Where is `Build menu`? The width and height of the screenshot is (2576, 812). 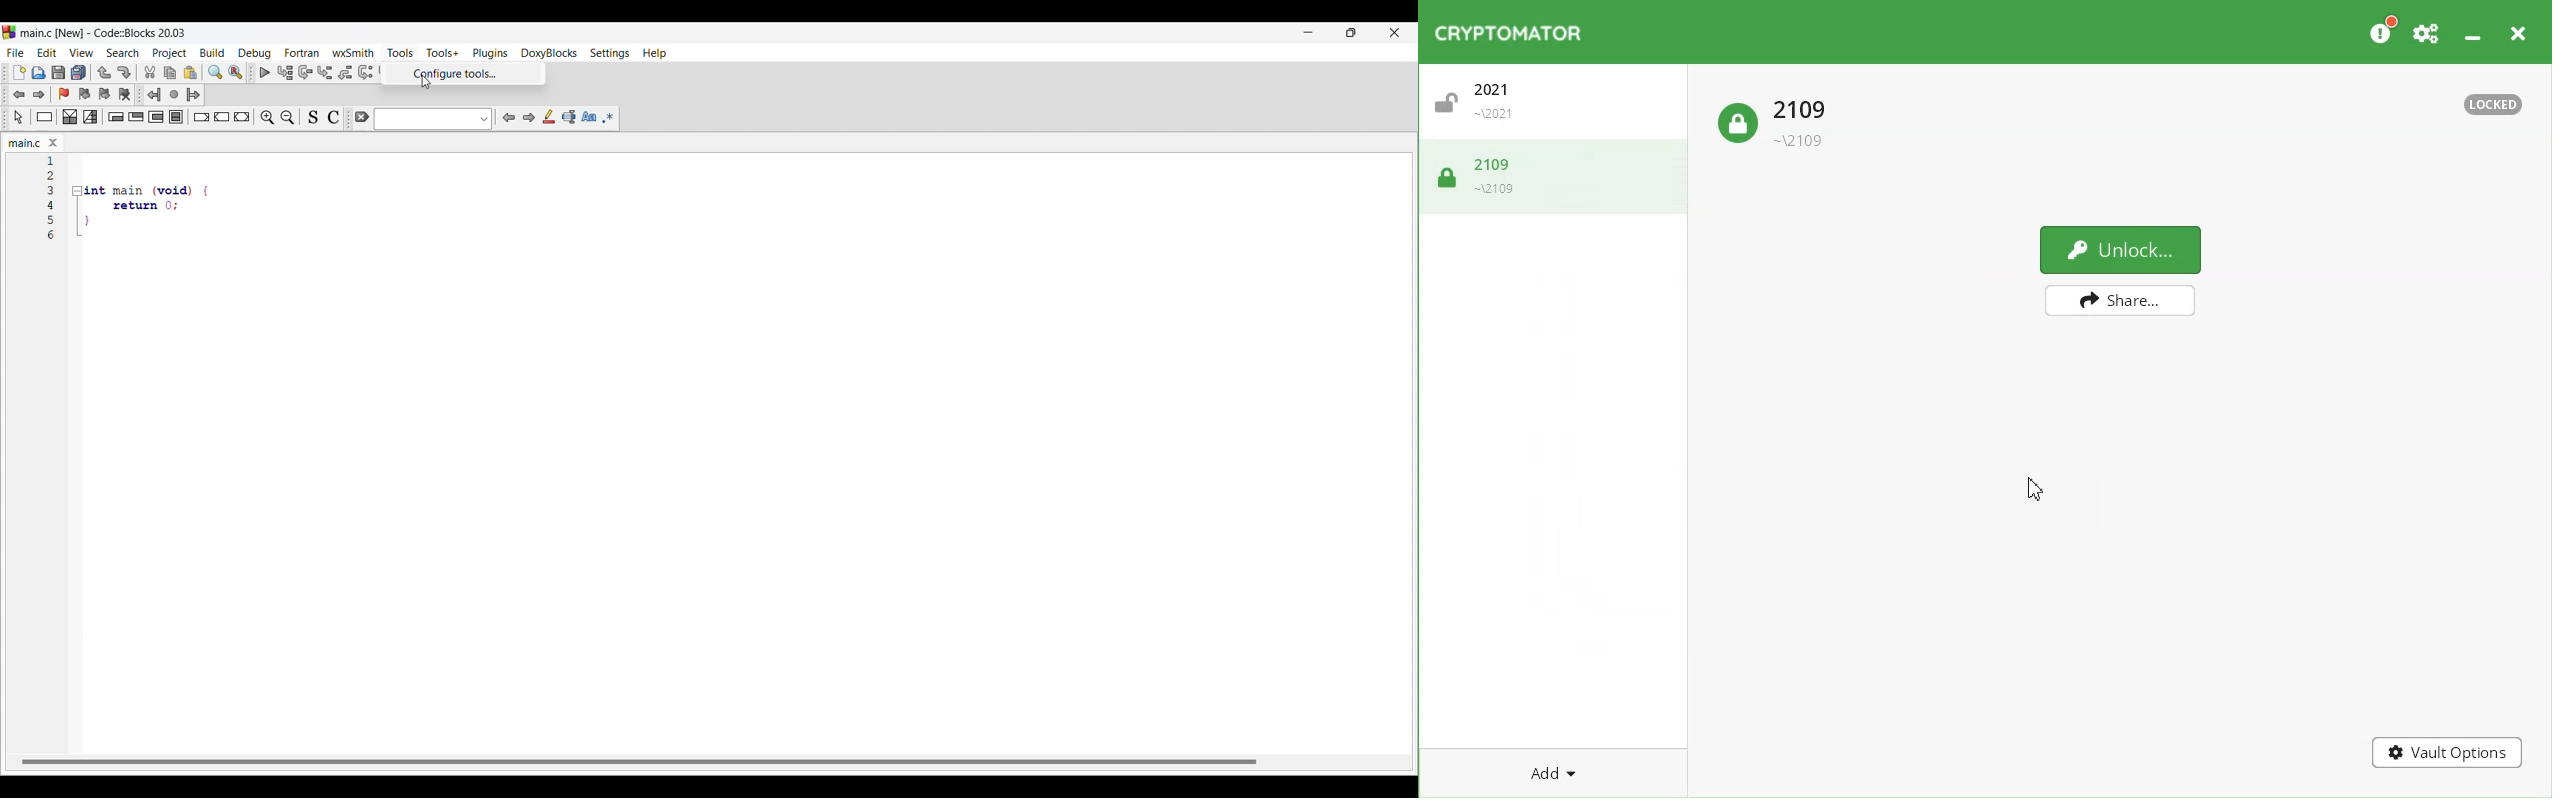 Build menu is located at coordinates (212, 52).